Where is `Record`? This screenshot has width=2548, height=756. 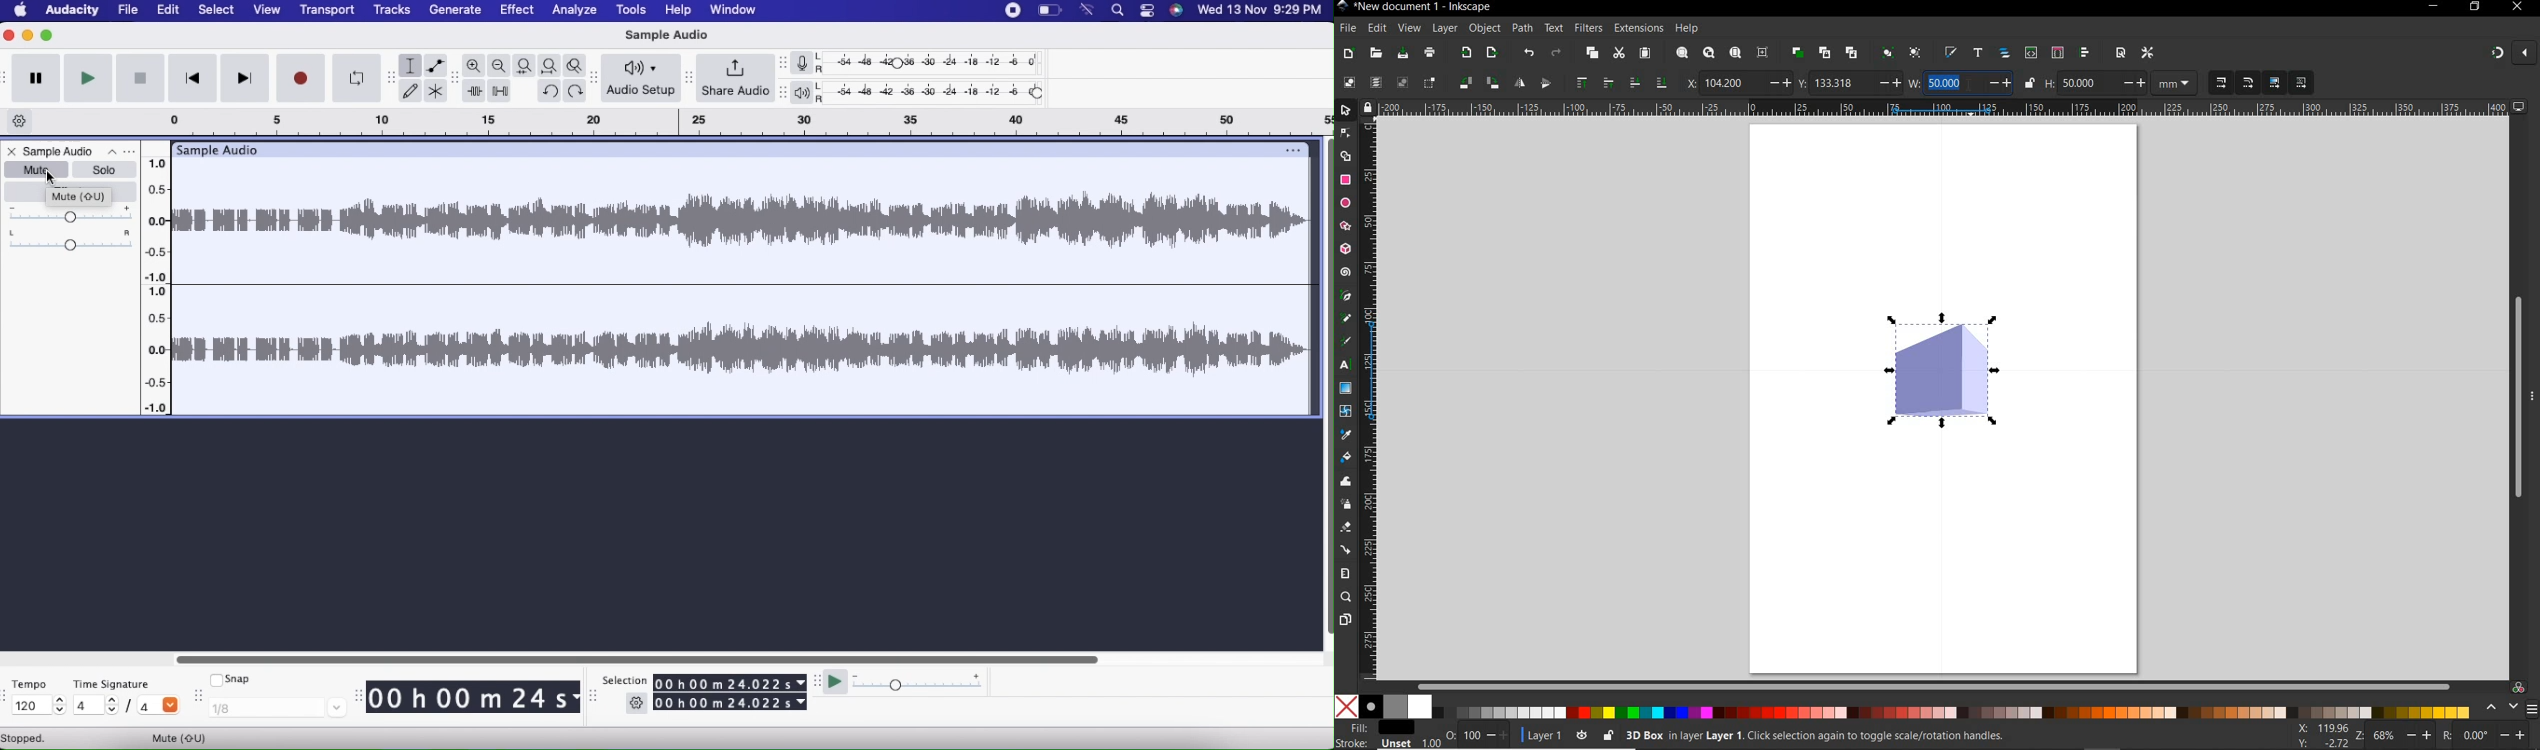 Record is located at coordinates (301, 77).